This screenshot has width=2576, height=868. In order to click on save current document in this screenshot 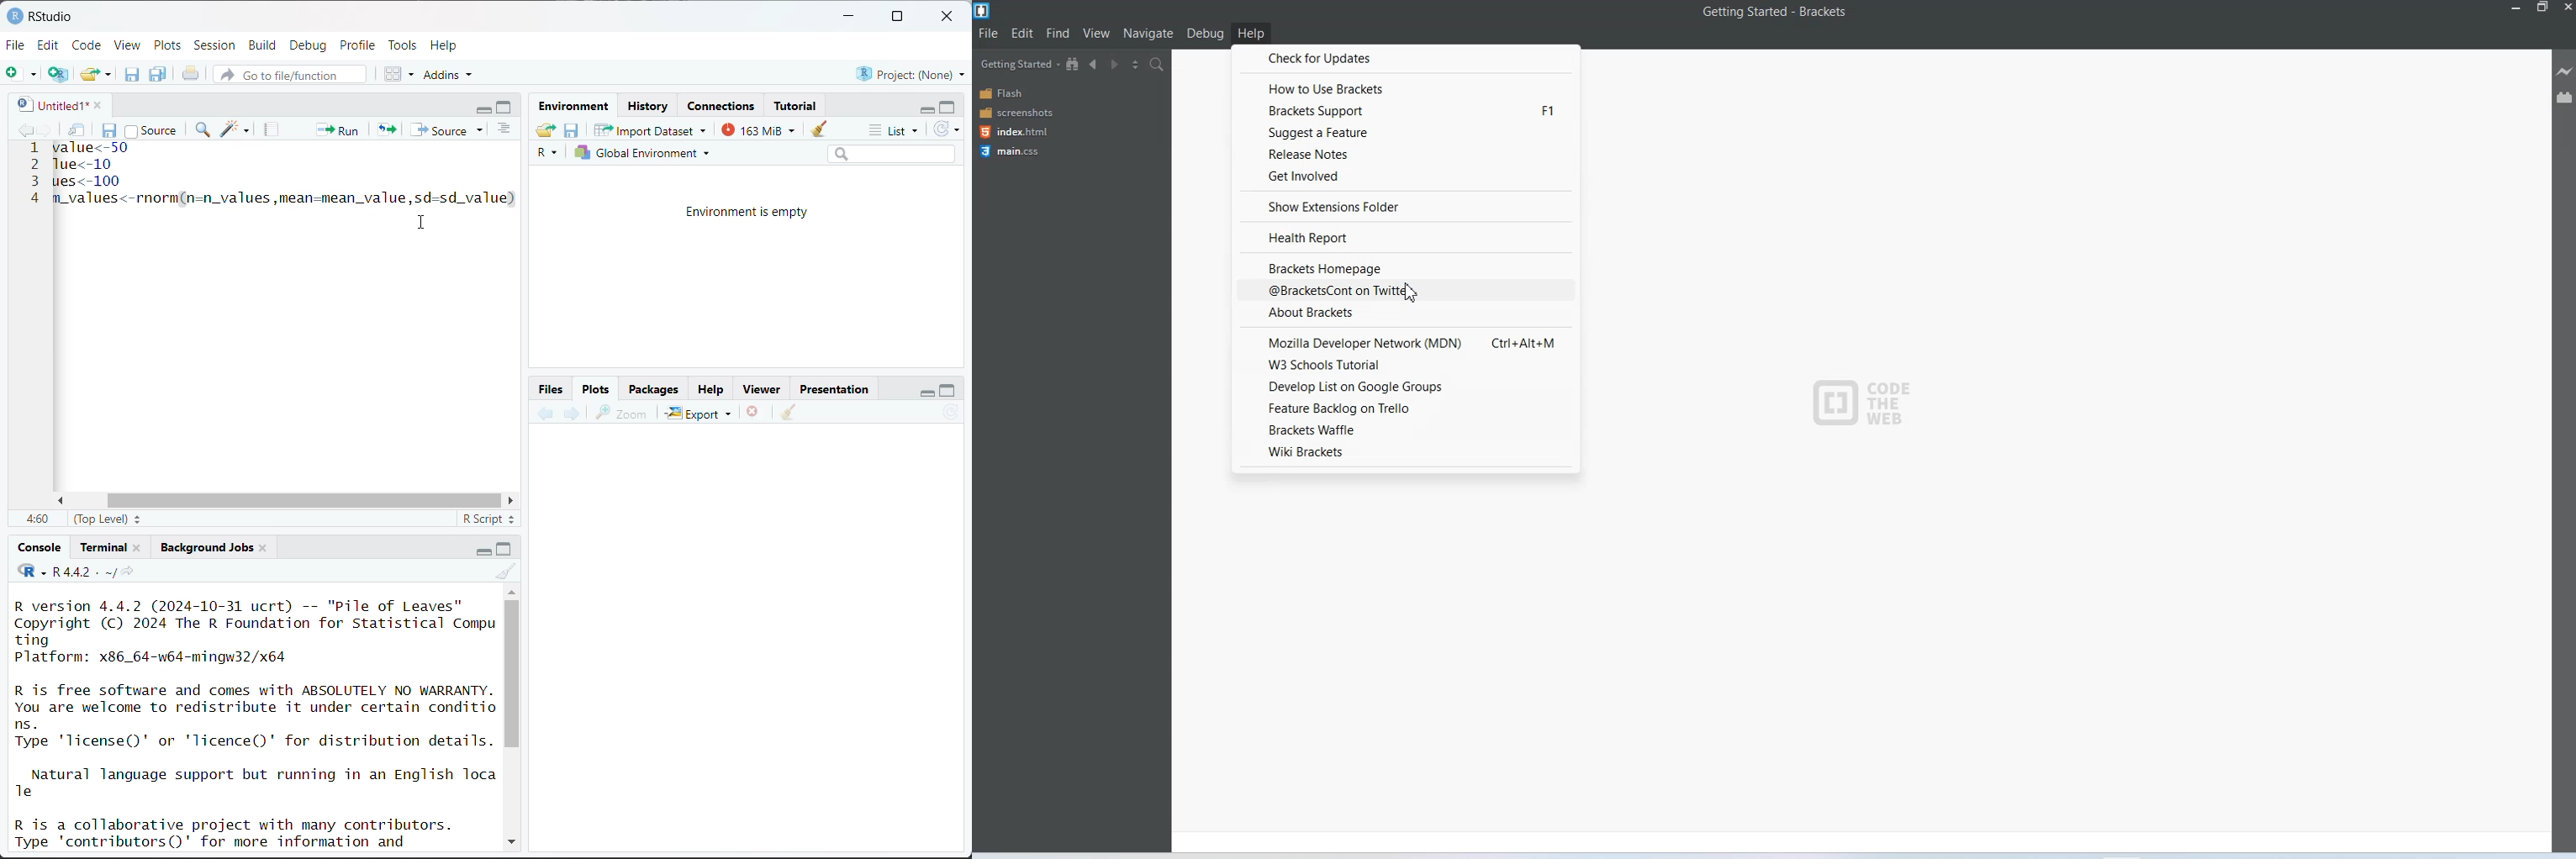, I will do `click(132, 74)`.